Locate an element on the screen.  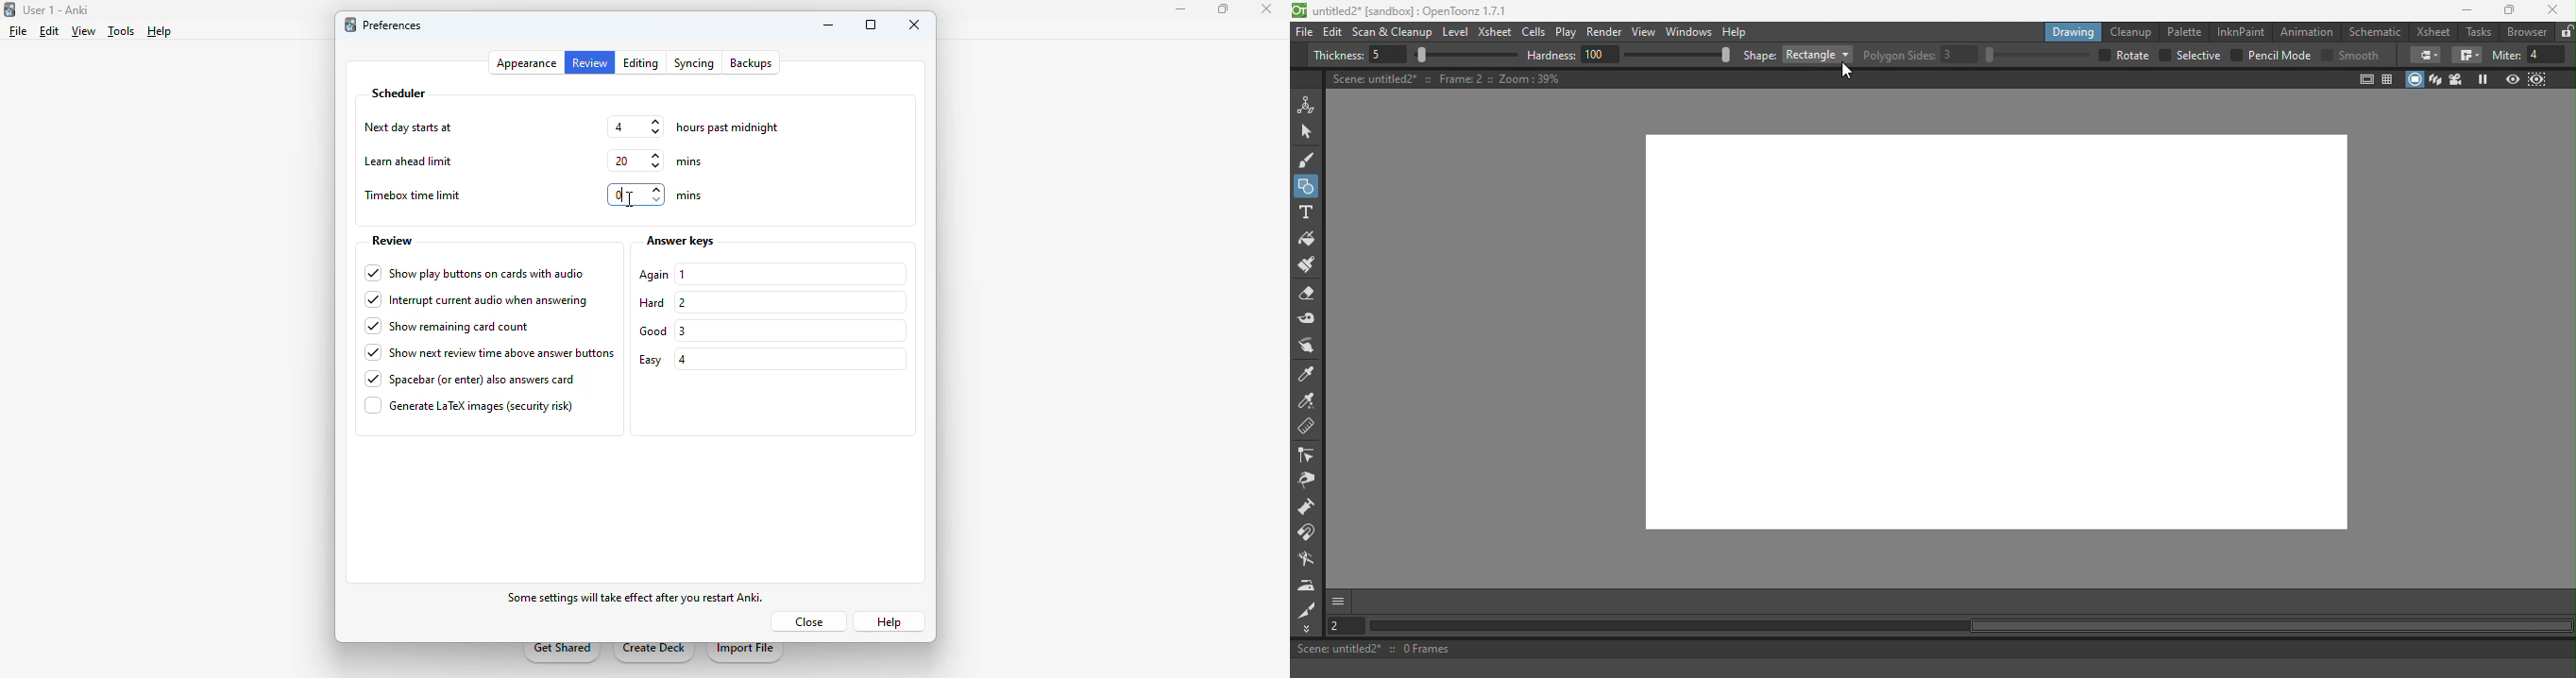
learn ahead limit is located at coordinates (408, 161).